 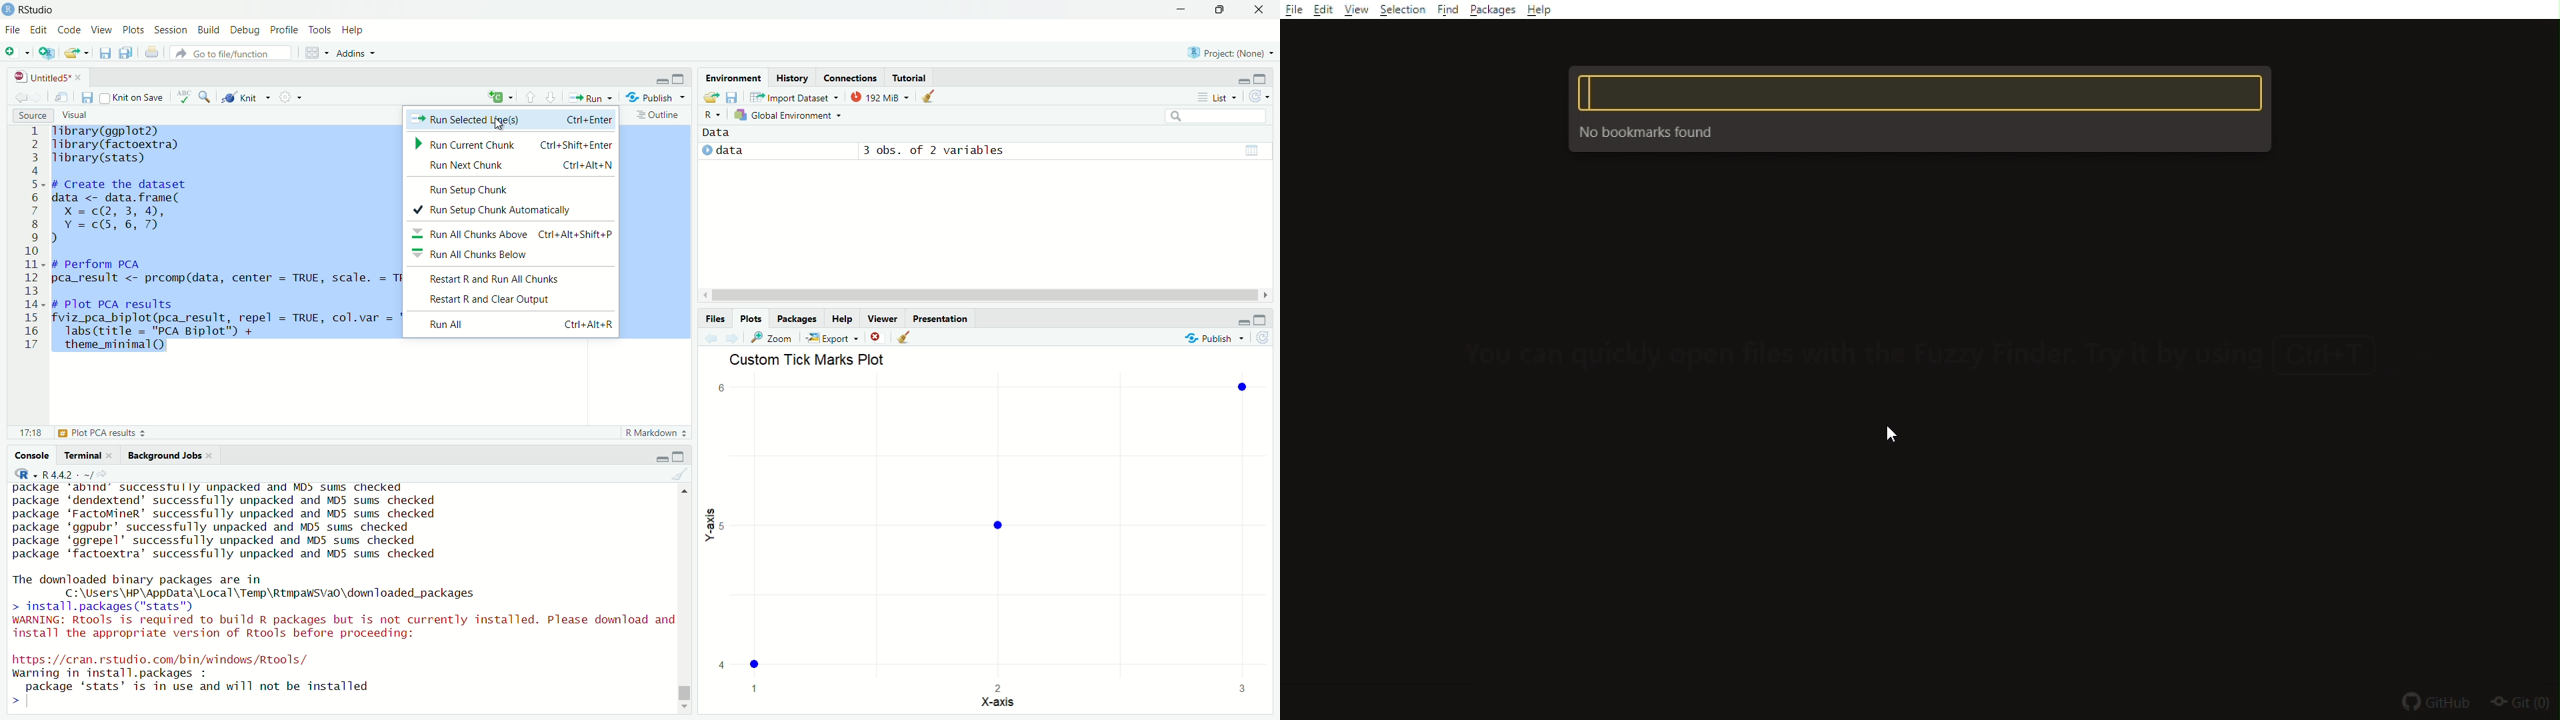 I want to click on maximum, so click(x=1261, y=319).